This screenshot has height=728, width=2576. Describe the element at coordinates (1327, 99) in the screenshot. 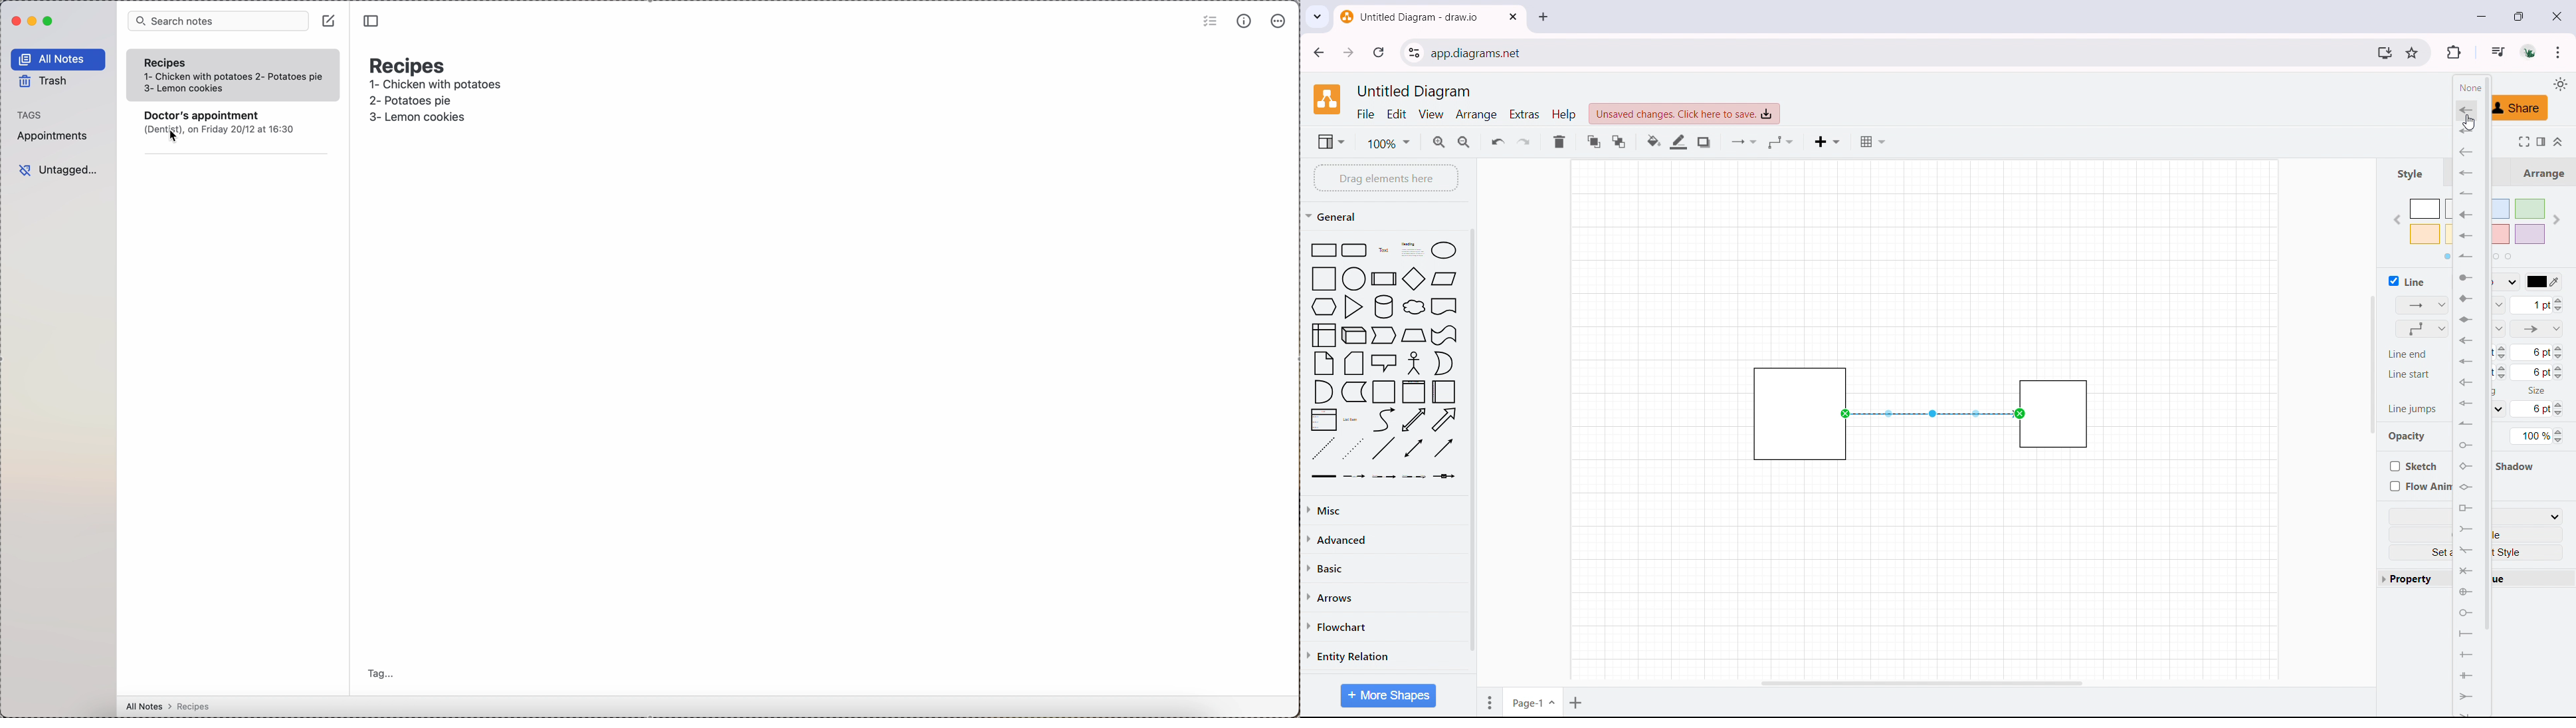

I see `logo` at that location.